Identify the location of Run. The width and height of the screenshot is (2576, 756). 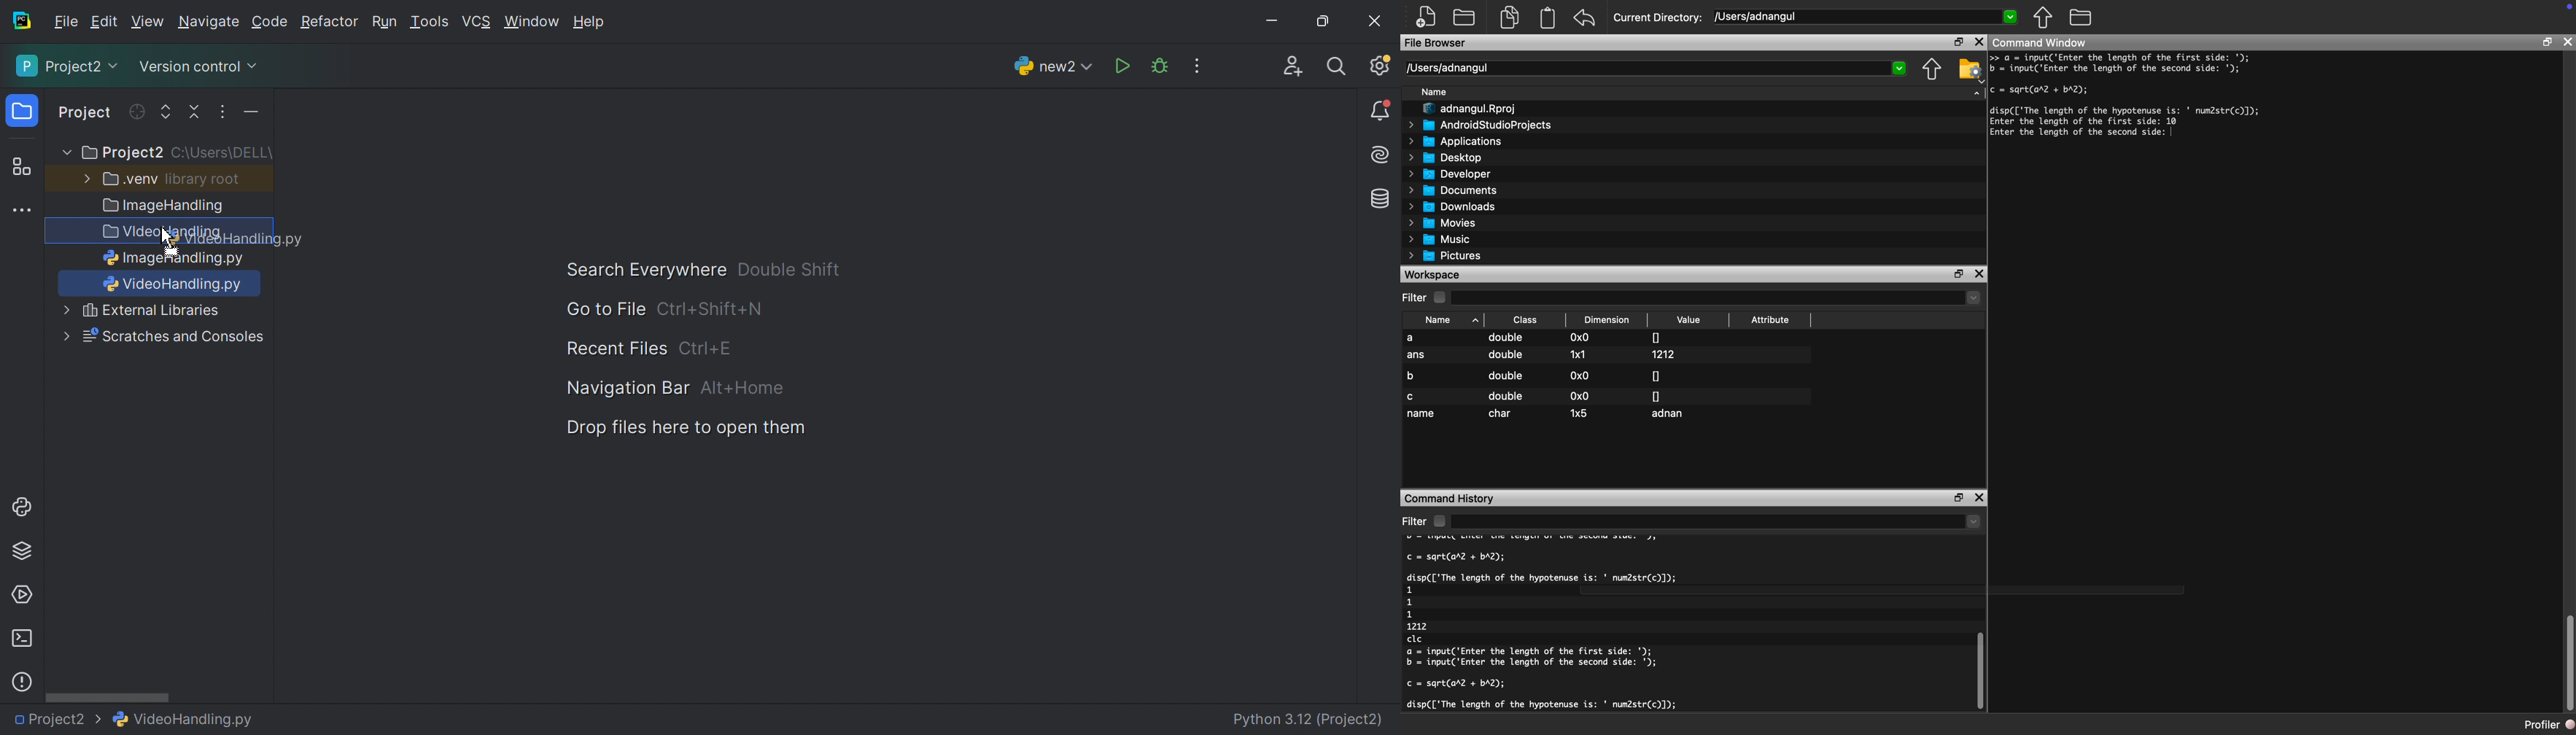
(384, 23).